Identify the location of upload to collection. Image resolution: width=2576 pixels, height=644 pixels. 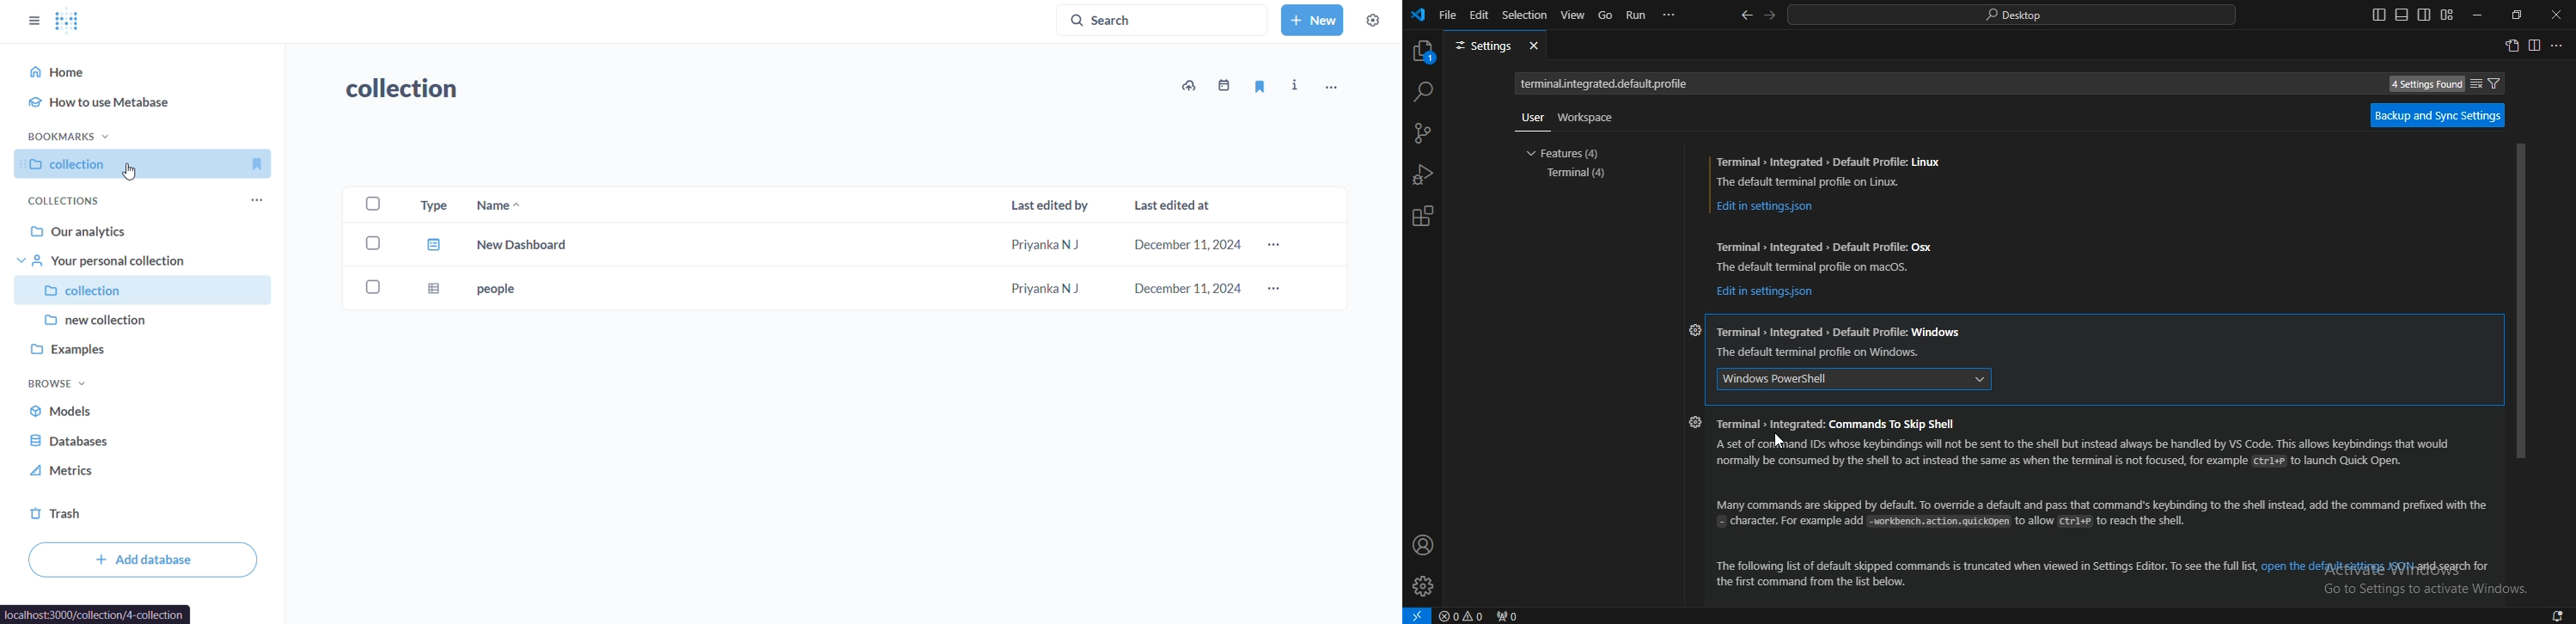
(1191, 86).